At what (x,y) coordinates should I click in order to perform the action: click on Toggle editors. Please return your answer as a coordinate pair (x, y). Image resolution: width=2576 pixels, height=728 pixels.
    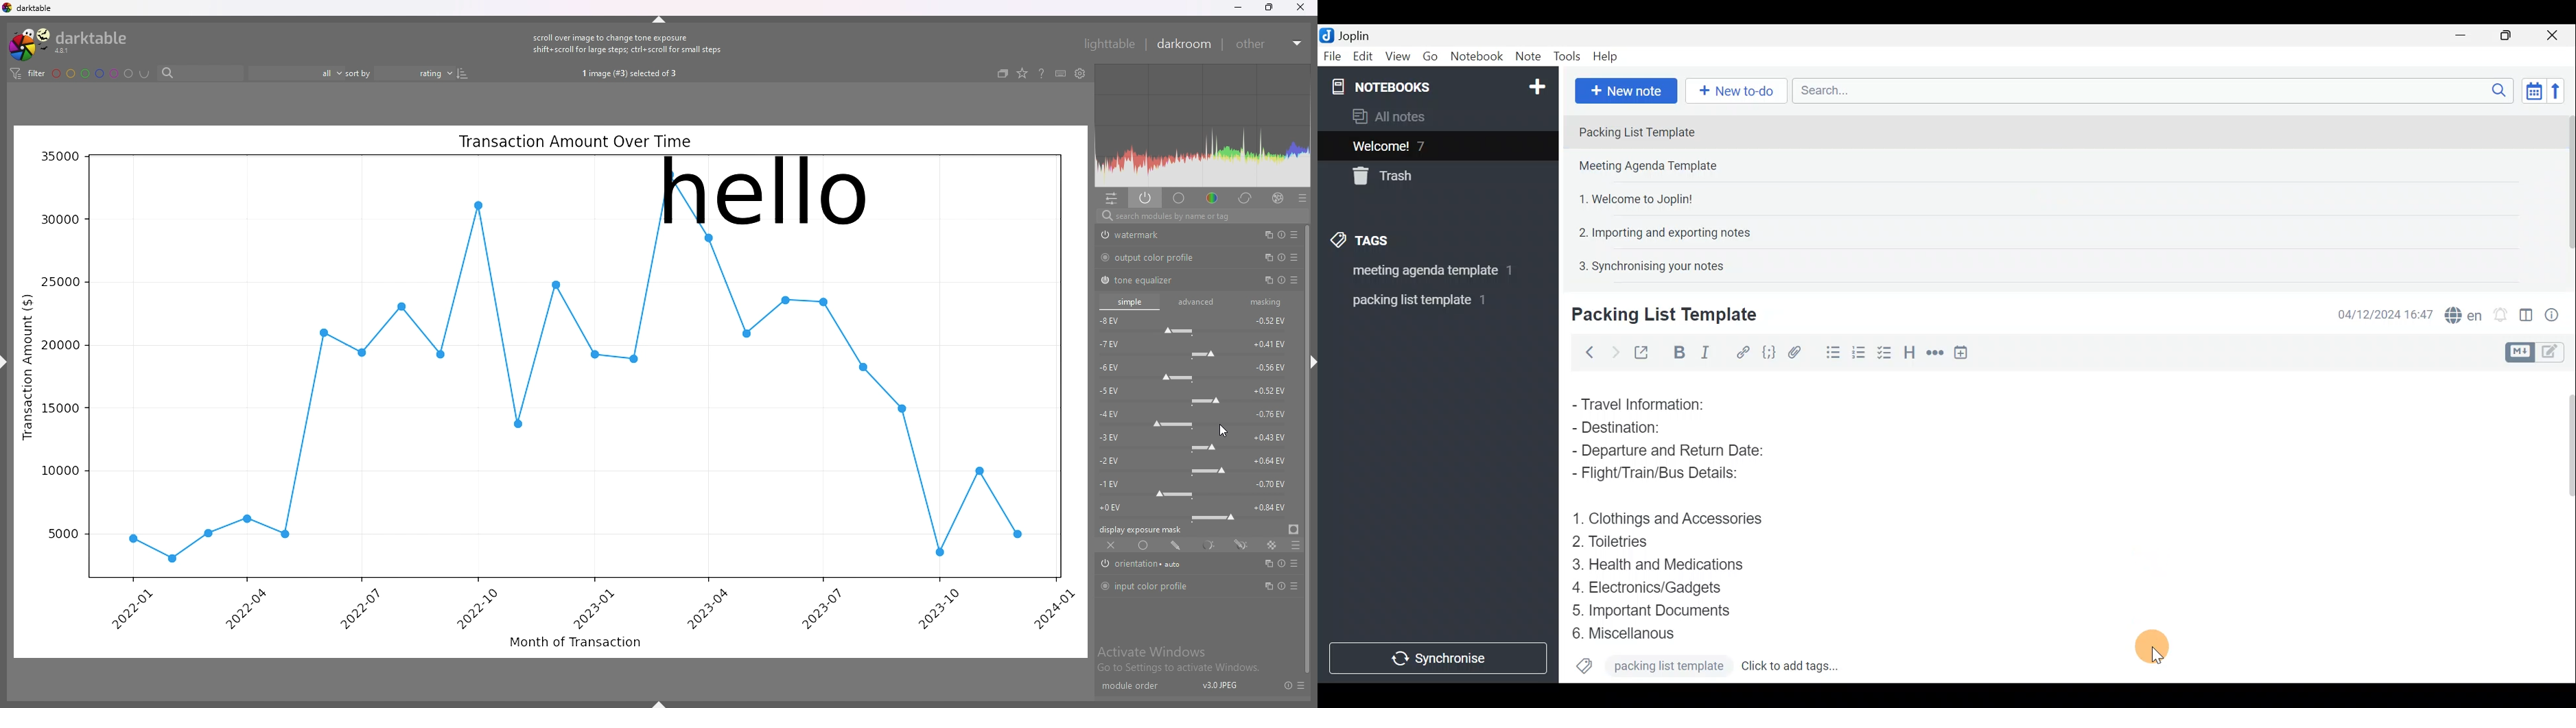
    Looking at the image, I should click on (2557, 353).